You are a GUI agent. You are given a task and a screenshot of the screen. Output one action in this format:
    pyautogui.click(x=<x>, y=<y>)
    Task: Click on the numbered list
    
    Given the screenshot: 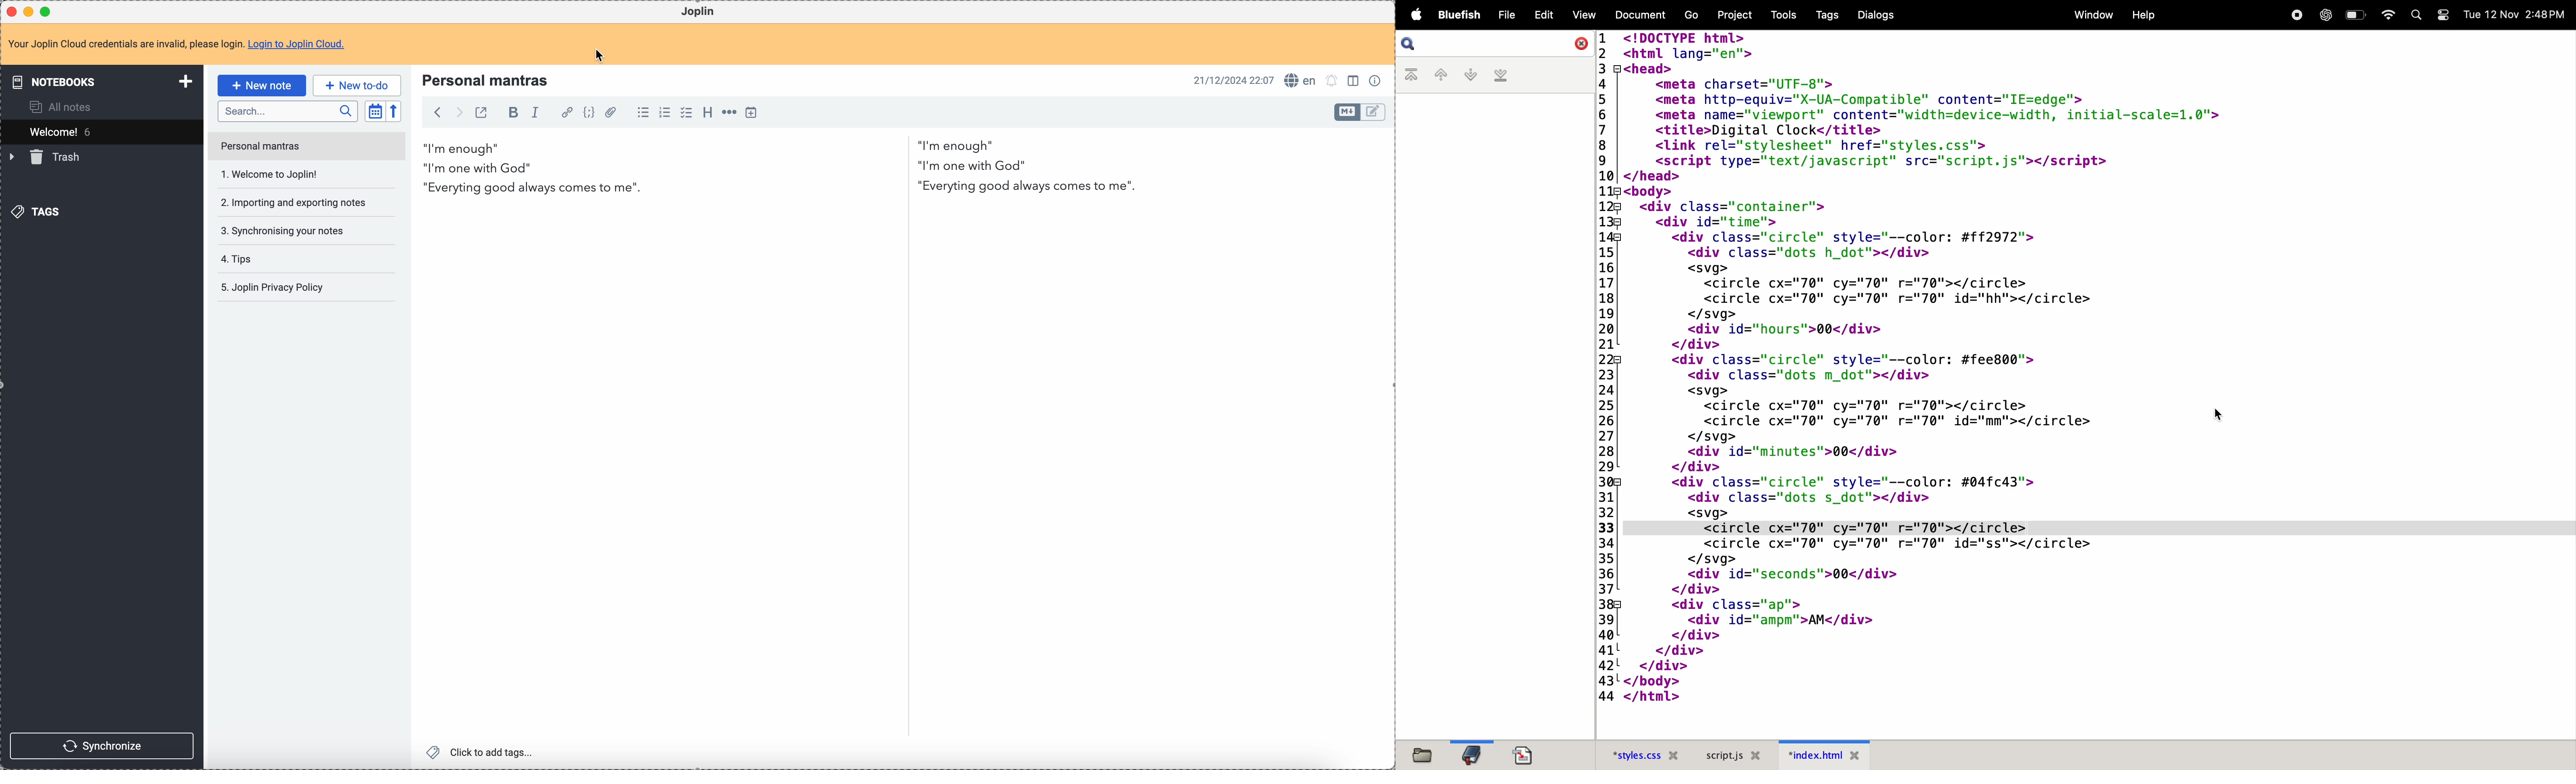 What is the action you would take?
    pyautogui.click(x=665, y=113)
    